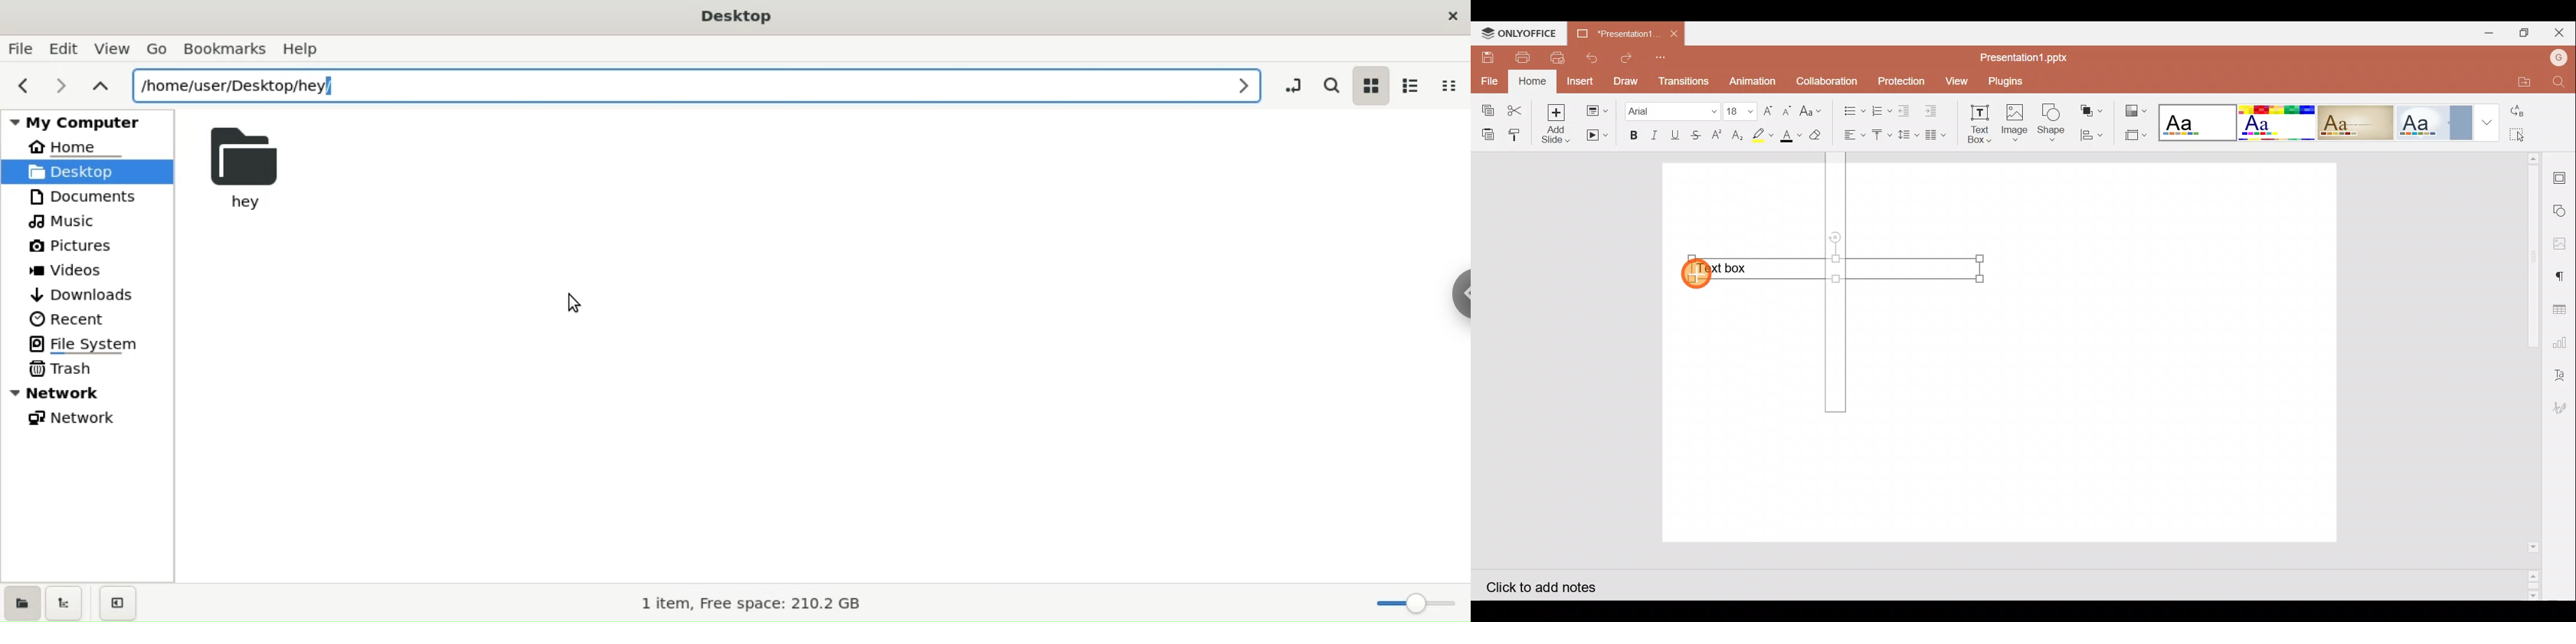 Image resolution: width=2576 pixels, height=644 pixels. Describe the element at coordinates (1416, 87) in the screenshot. I see `list view` at that location.